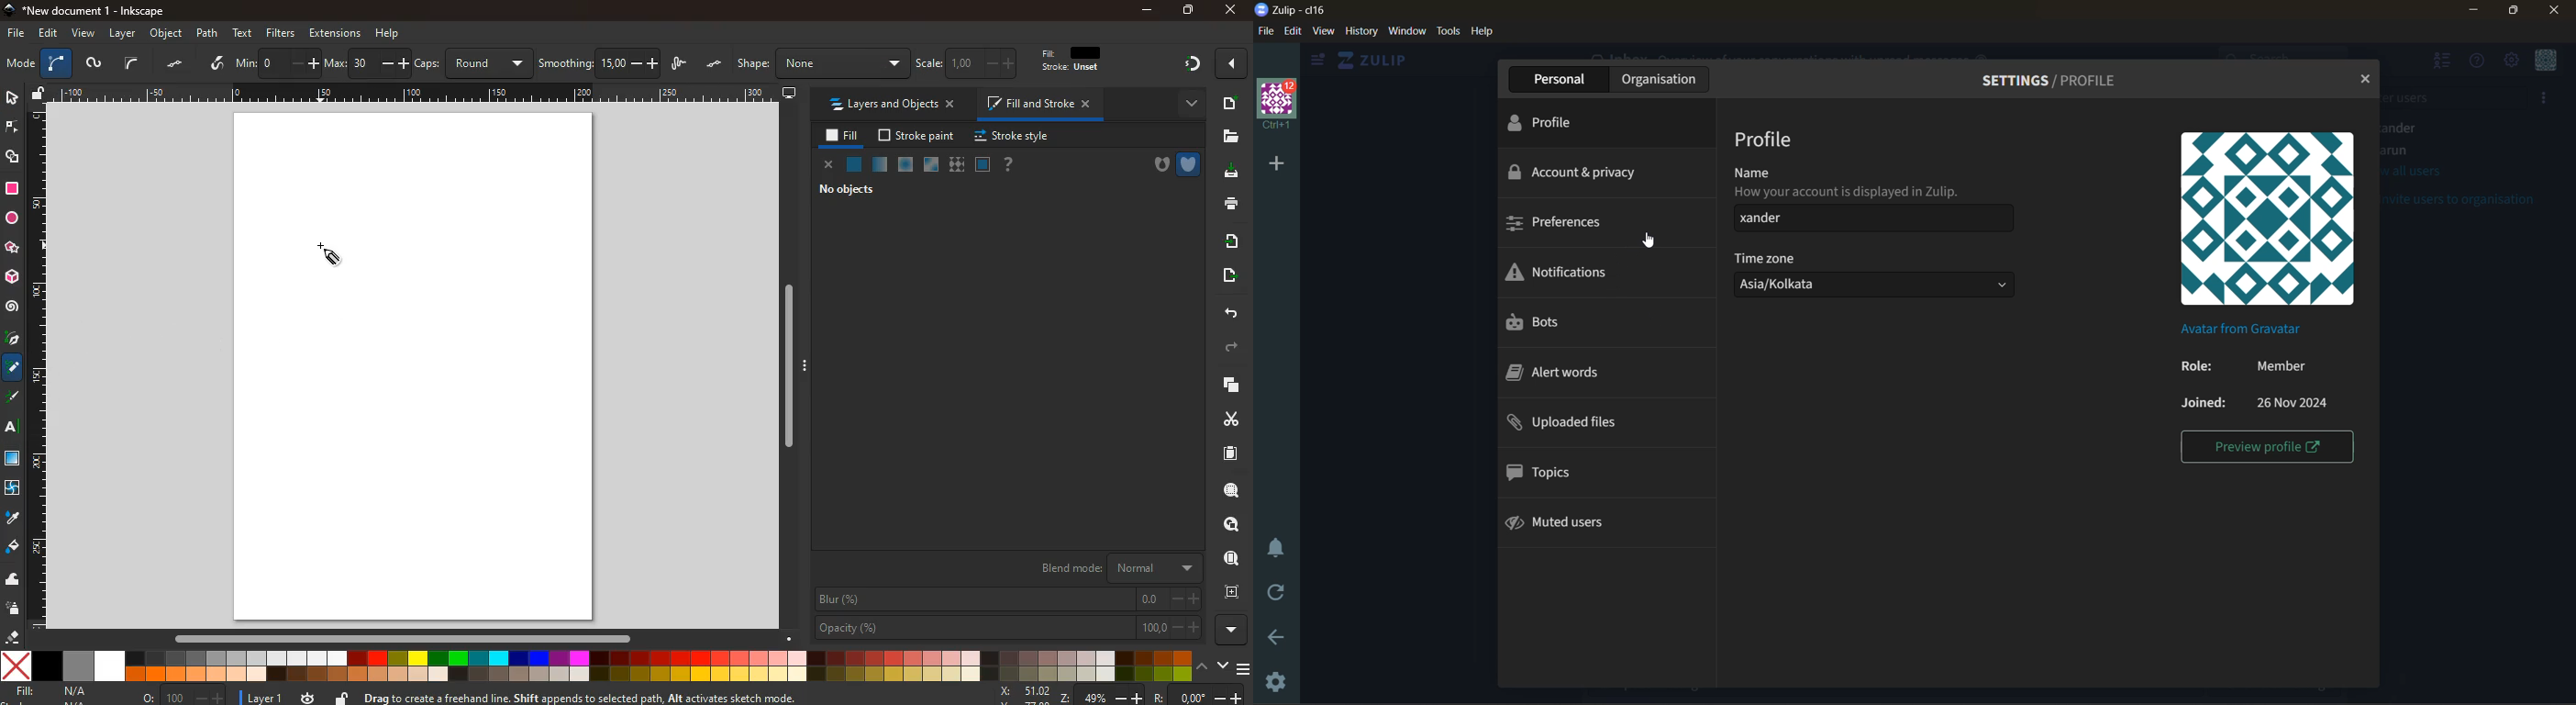 This screenshot has height=728, width=2576. I want to click on tilt, so click(174, 65).